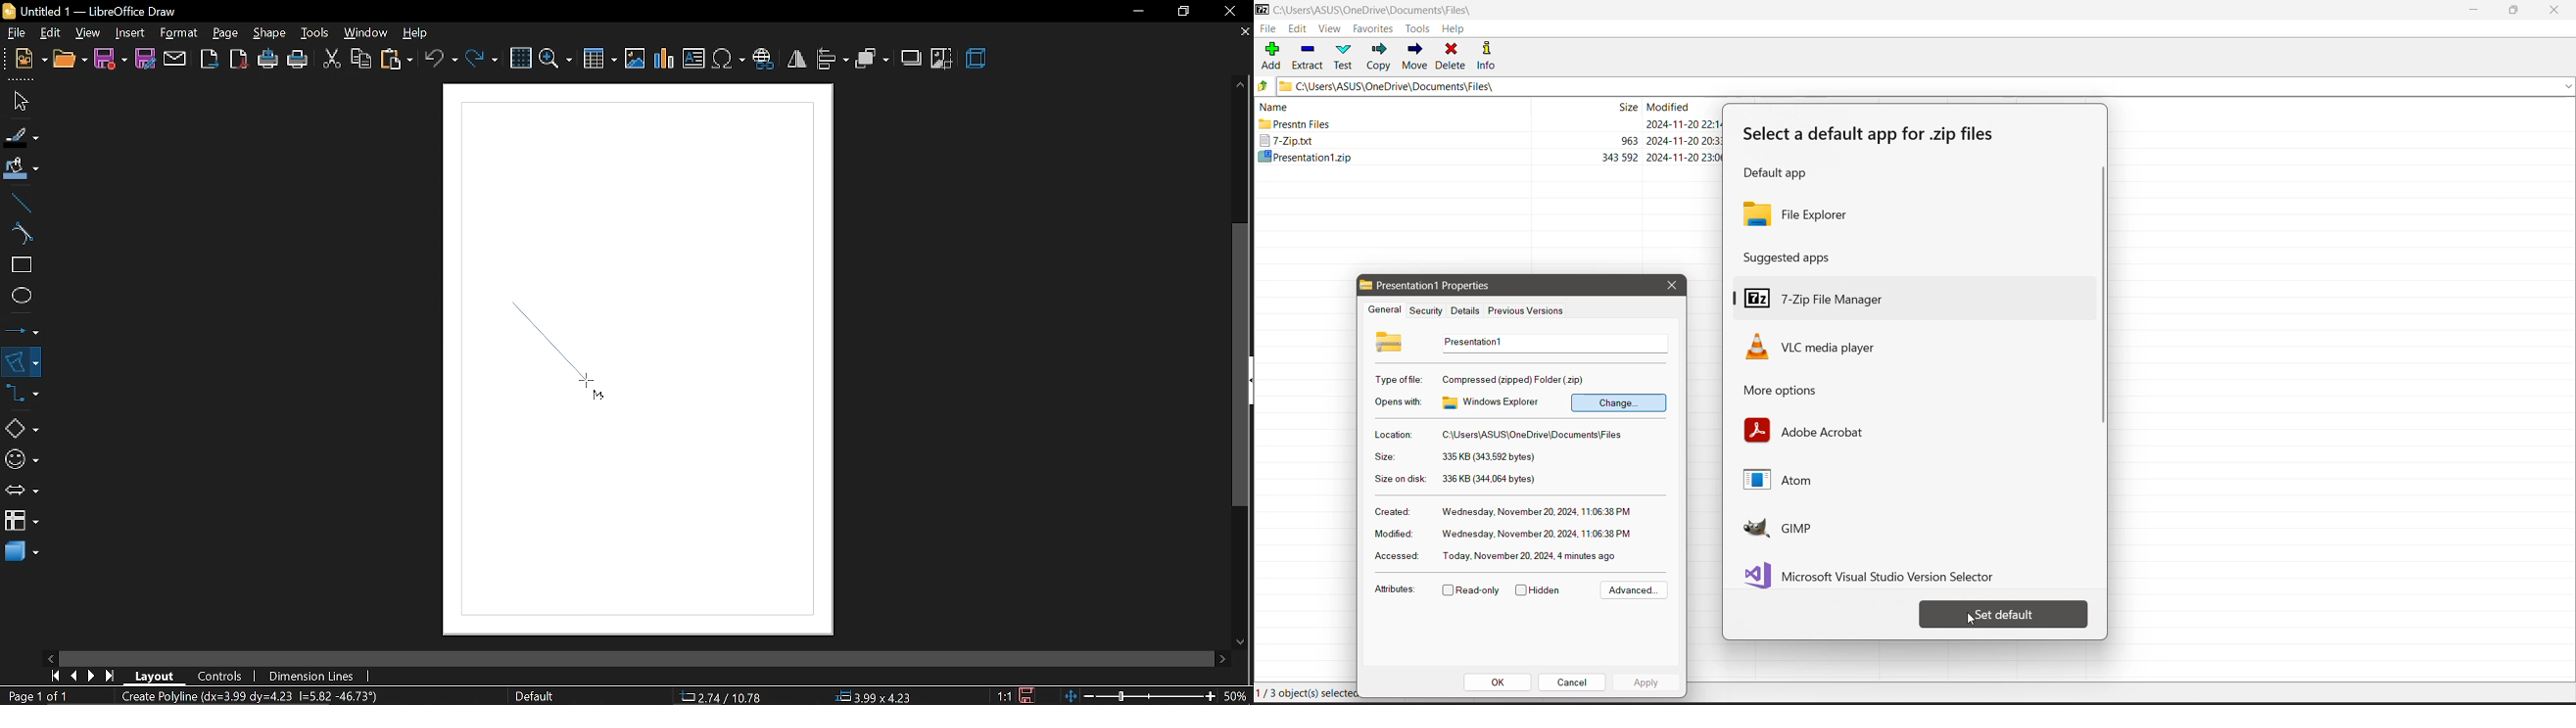  What do you see at coordinates (1832, 346) in the screenshot?
I see `VLC Media Player` at bounding box center [1832, 346].